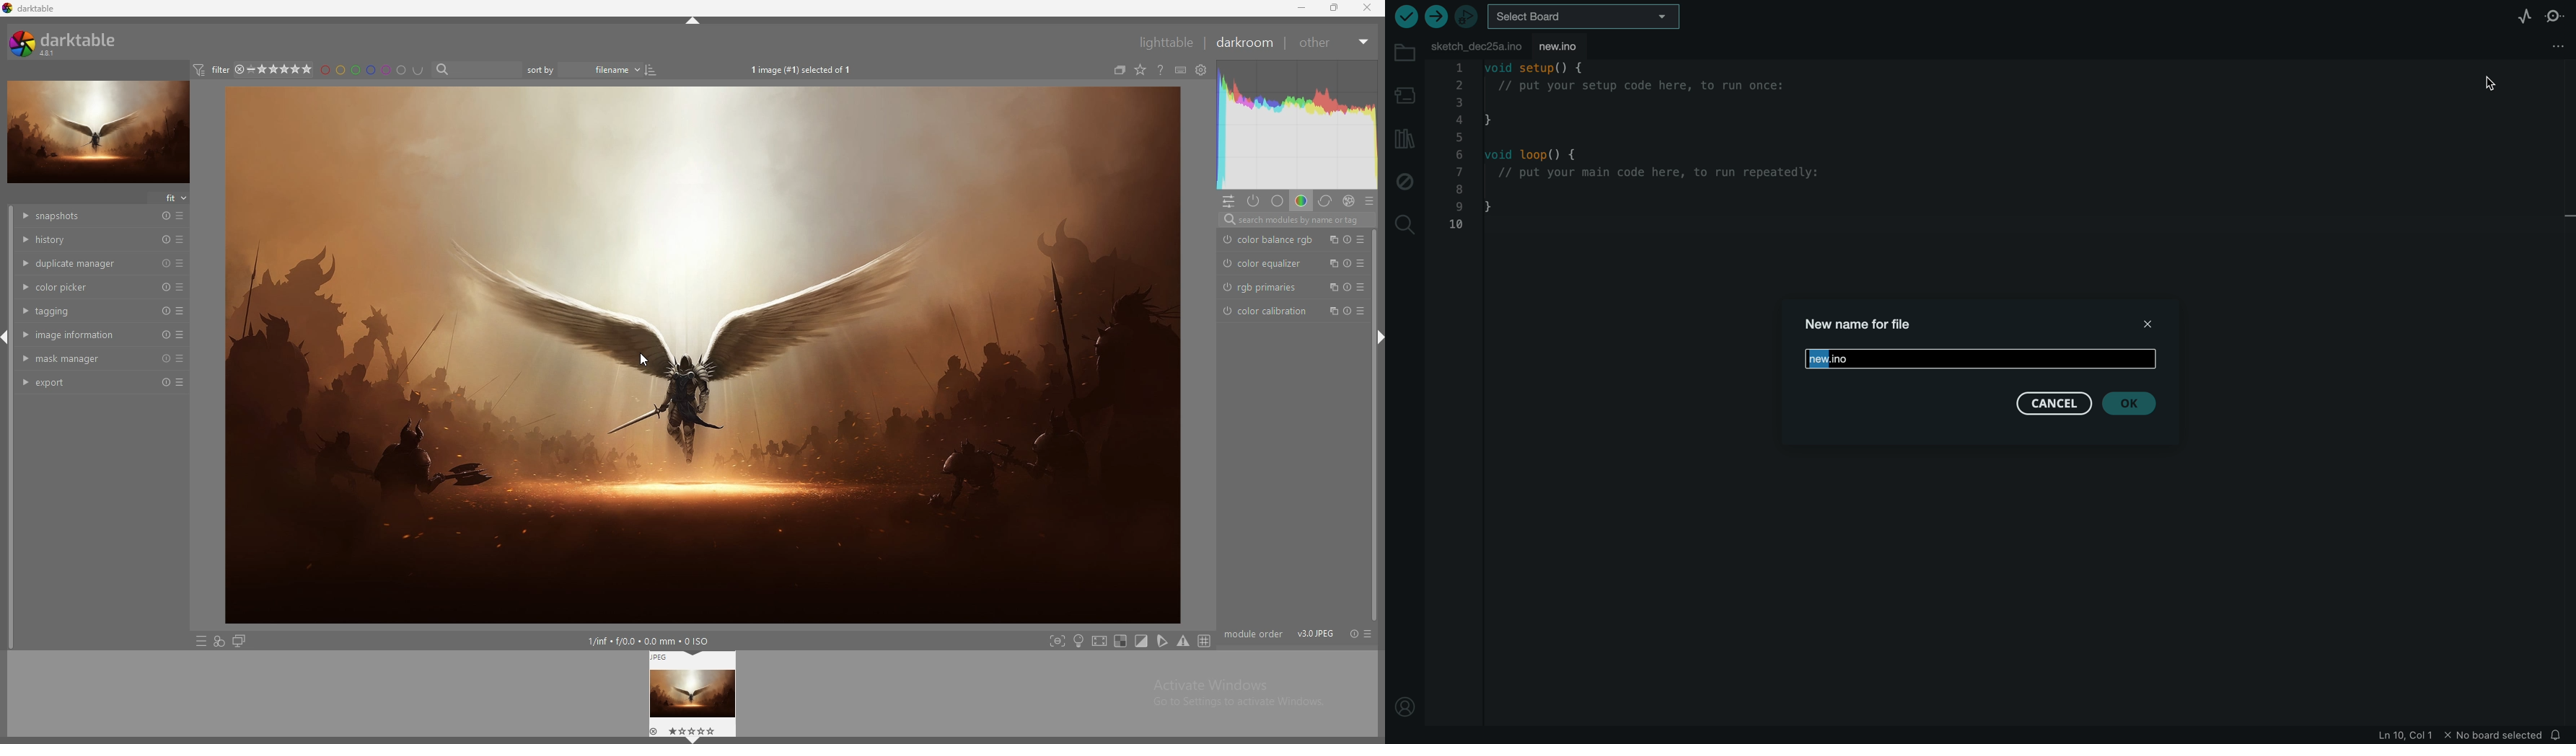 The width and height of the screenshot is (2576, 756). Describe the element at coordinates (1058, 641) in the screenshot. I see `toggle focus peaking mode` at that location.